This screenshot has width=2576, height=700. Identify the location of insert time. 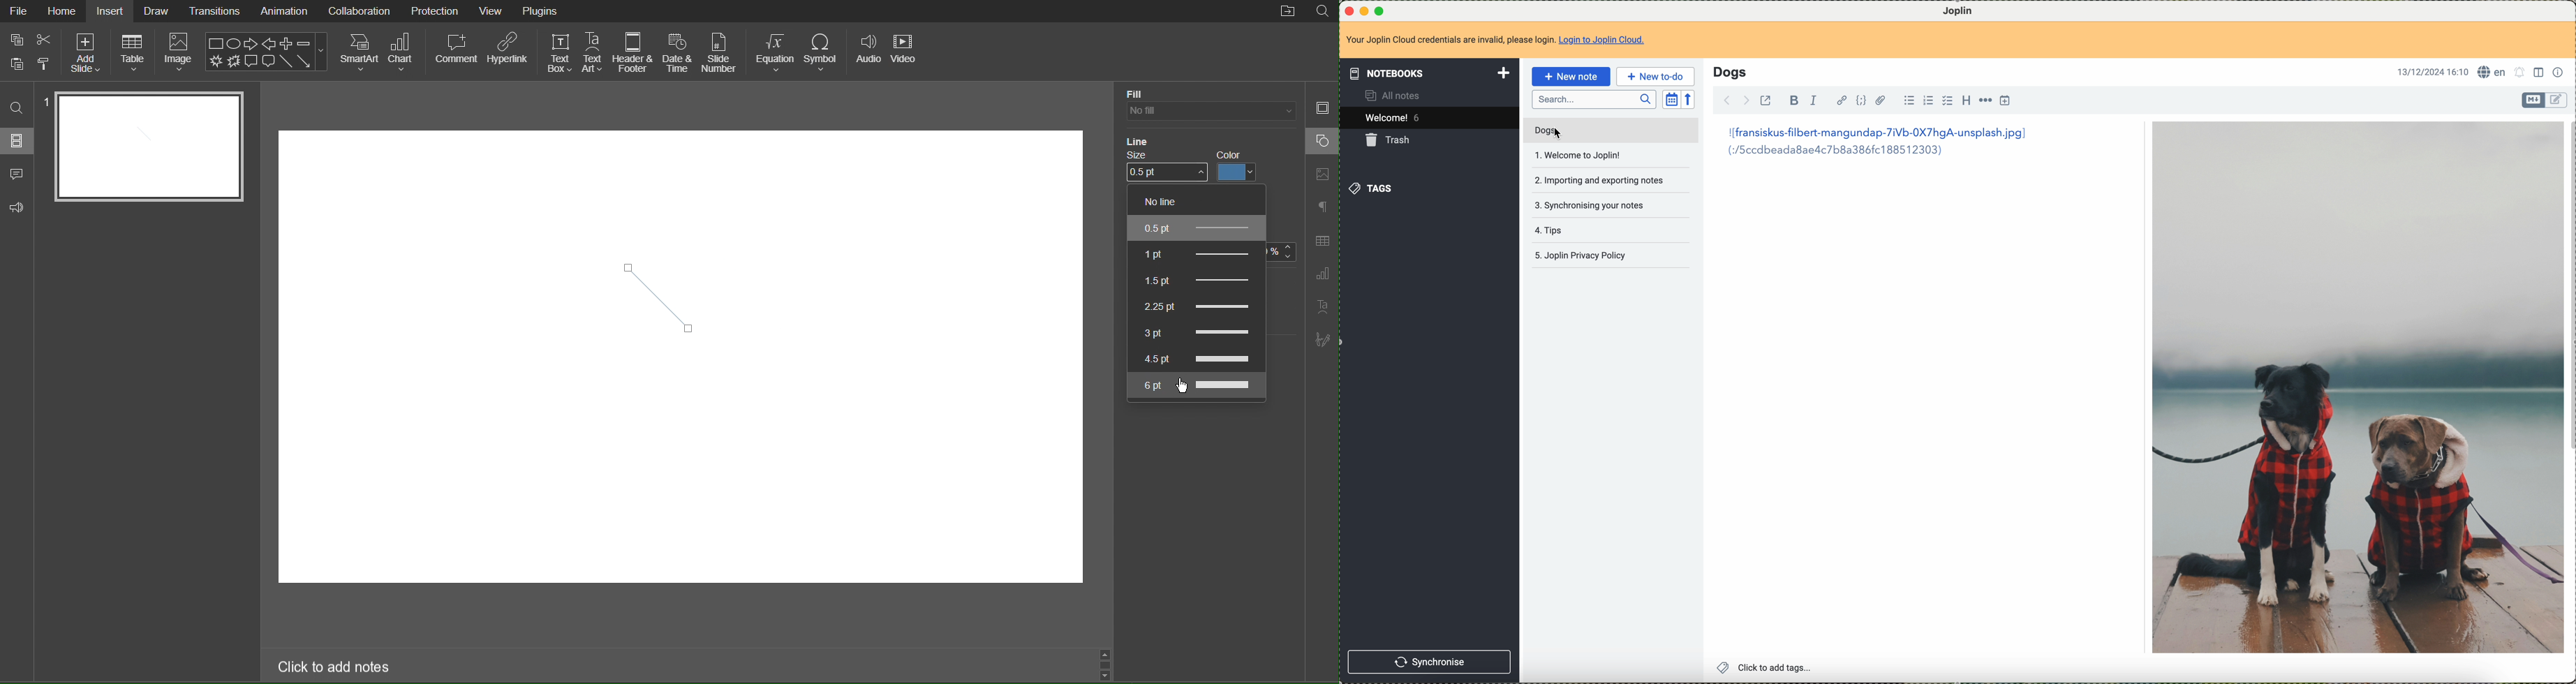
(2005, 101).